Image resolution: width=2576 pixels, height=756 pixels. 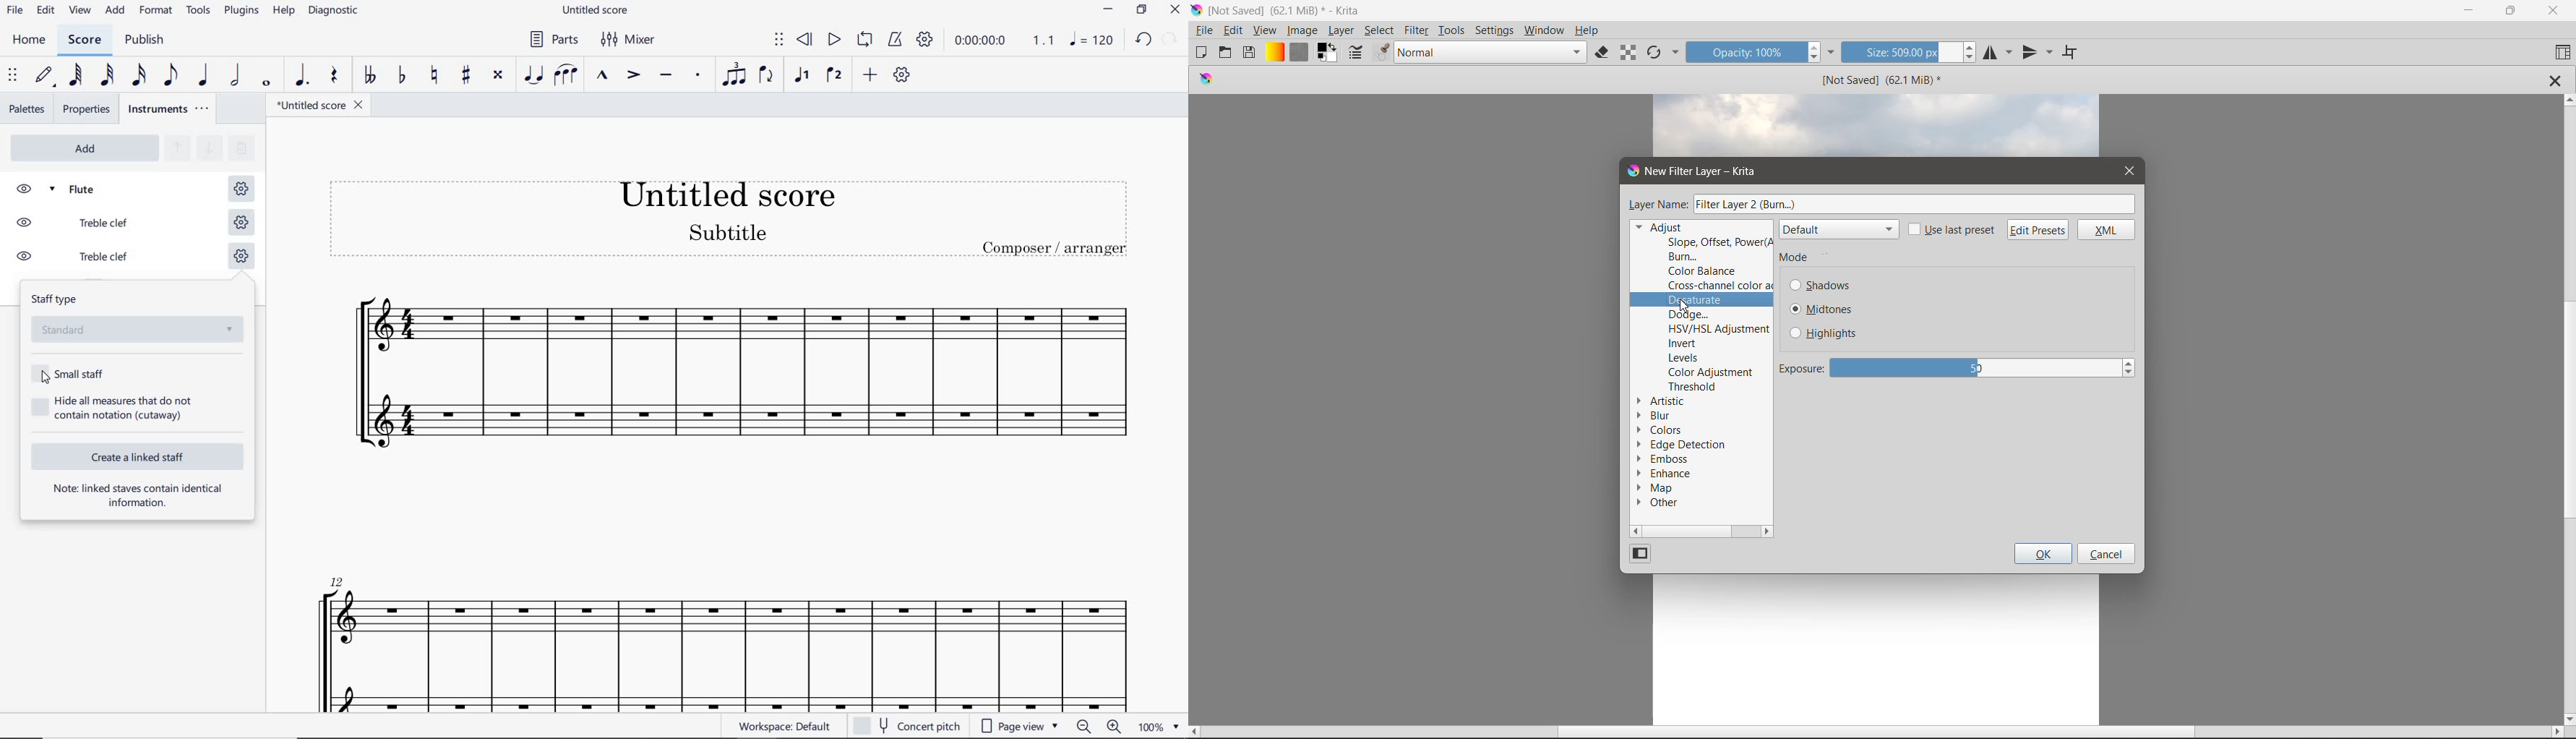 What do you see at coordinates (1206, 81) in the screenshot?
I see `logo` at bounding box center [1206, 81].